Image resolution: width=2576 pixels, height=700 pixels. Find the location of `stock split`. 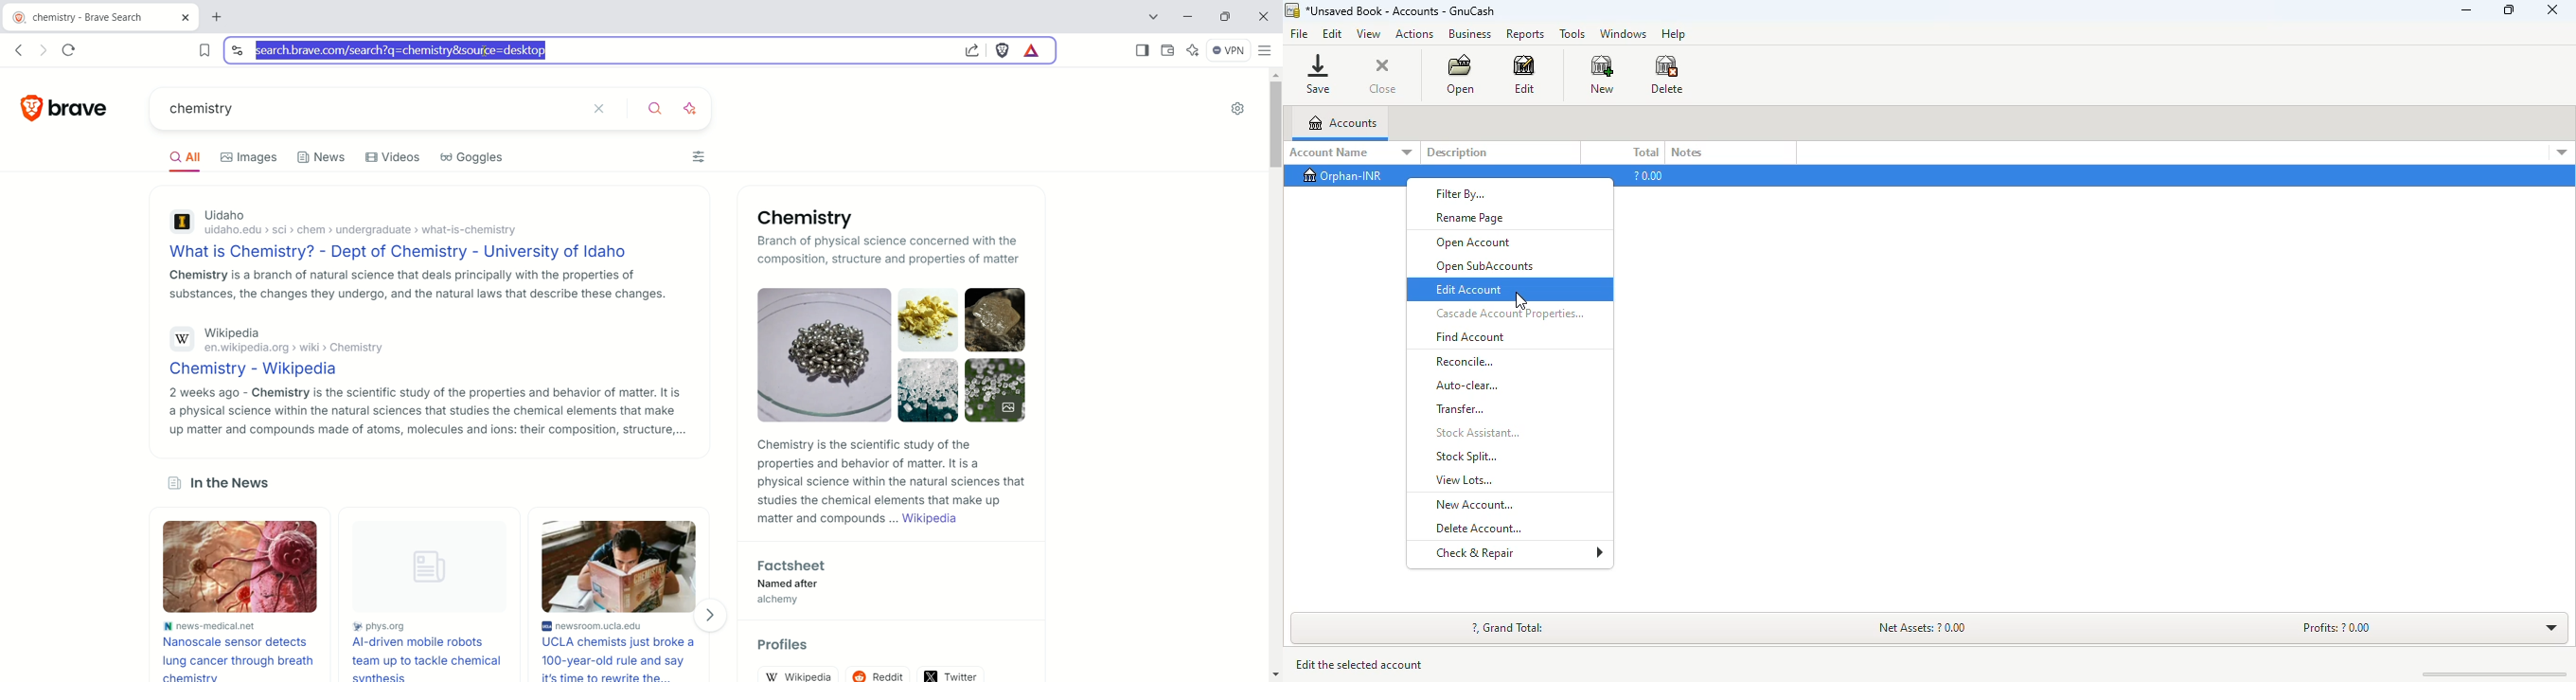

stock split is located at coordinates (1467, 457).